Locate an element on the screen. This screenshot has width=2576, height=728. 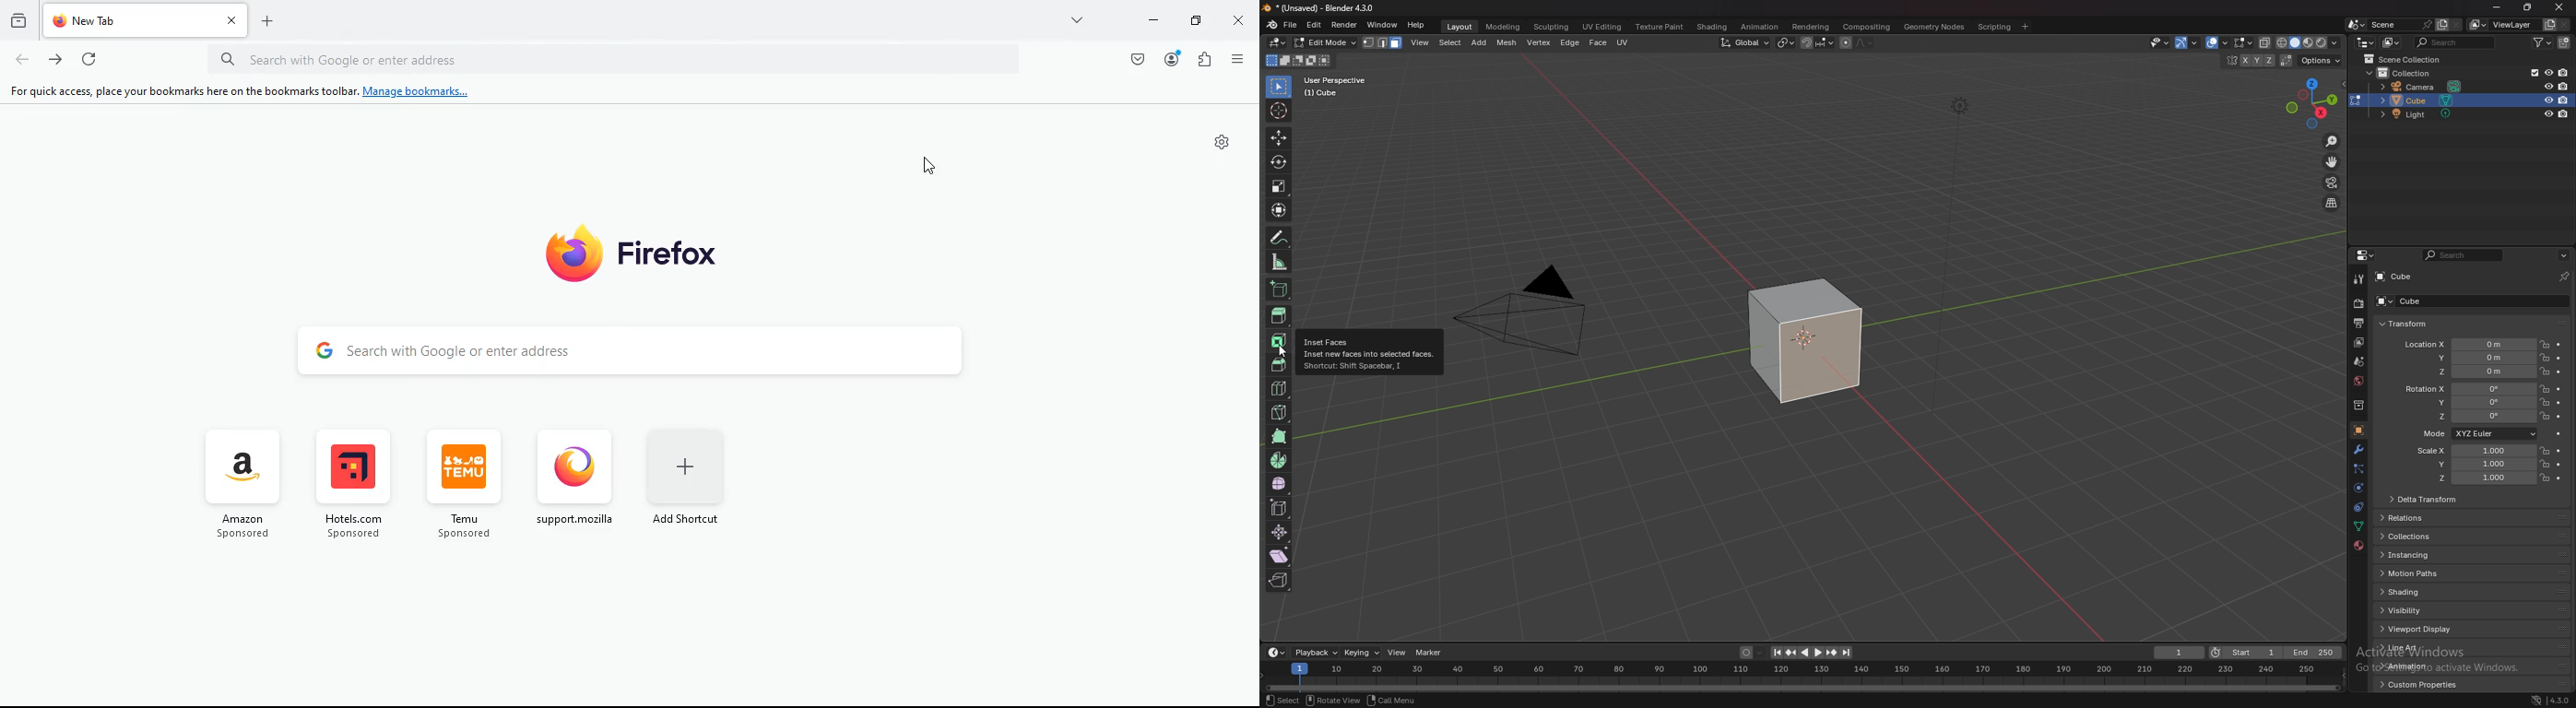
proportional editing falloff is located at coordinates (1865, 43).